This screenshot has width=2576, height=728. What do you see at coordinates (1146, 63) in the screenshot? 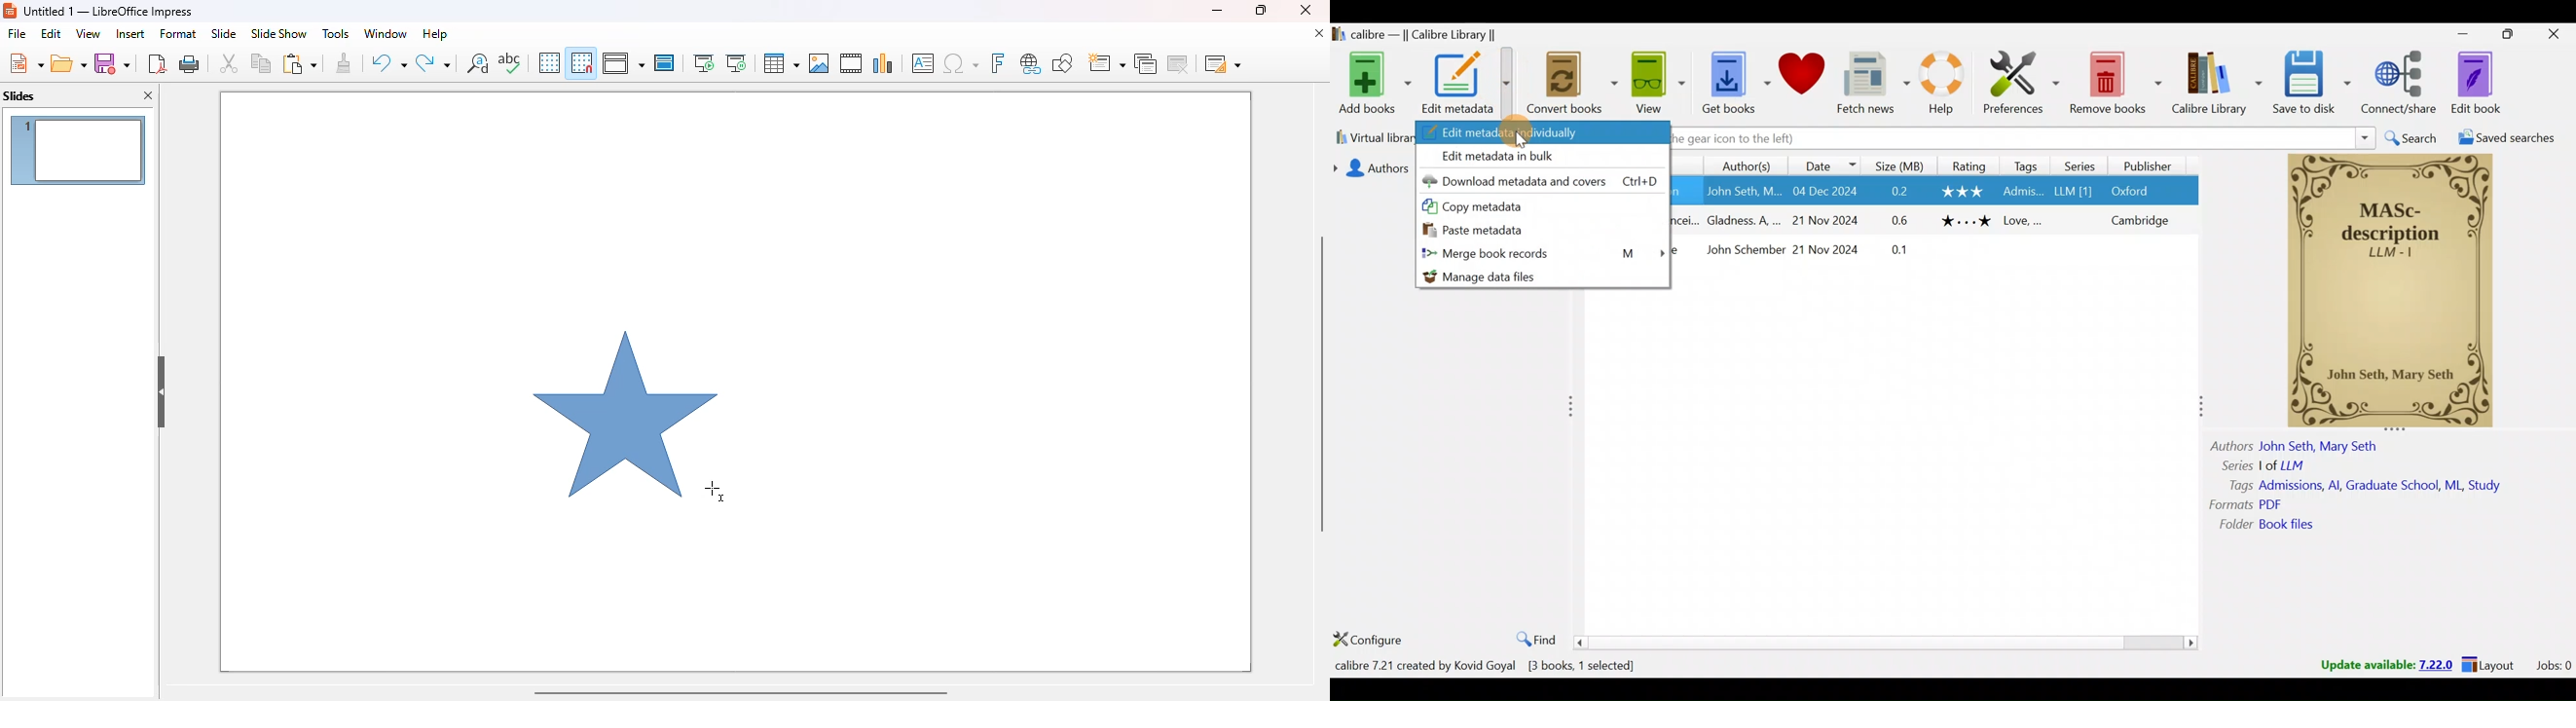
I see `duplicate slide` at bounding box center [1146, 63].